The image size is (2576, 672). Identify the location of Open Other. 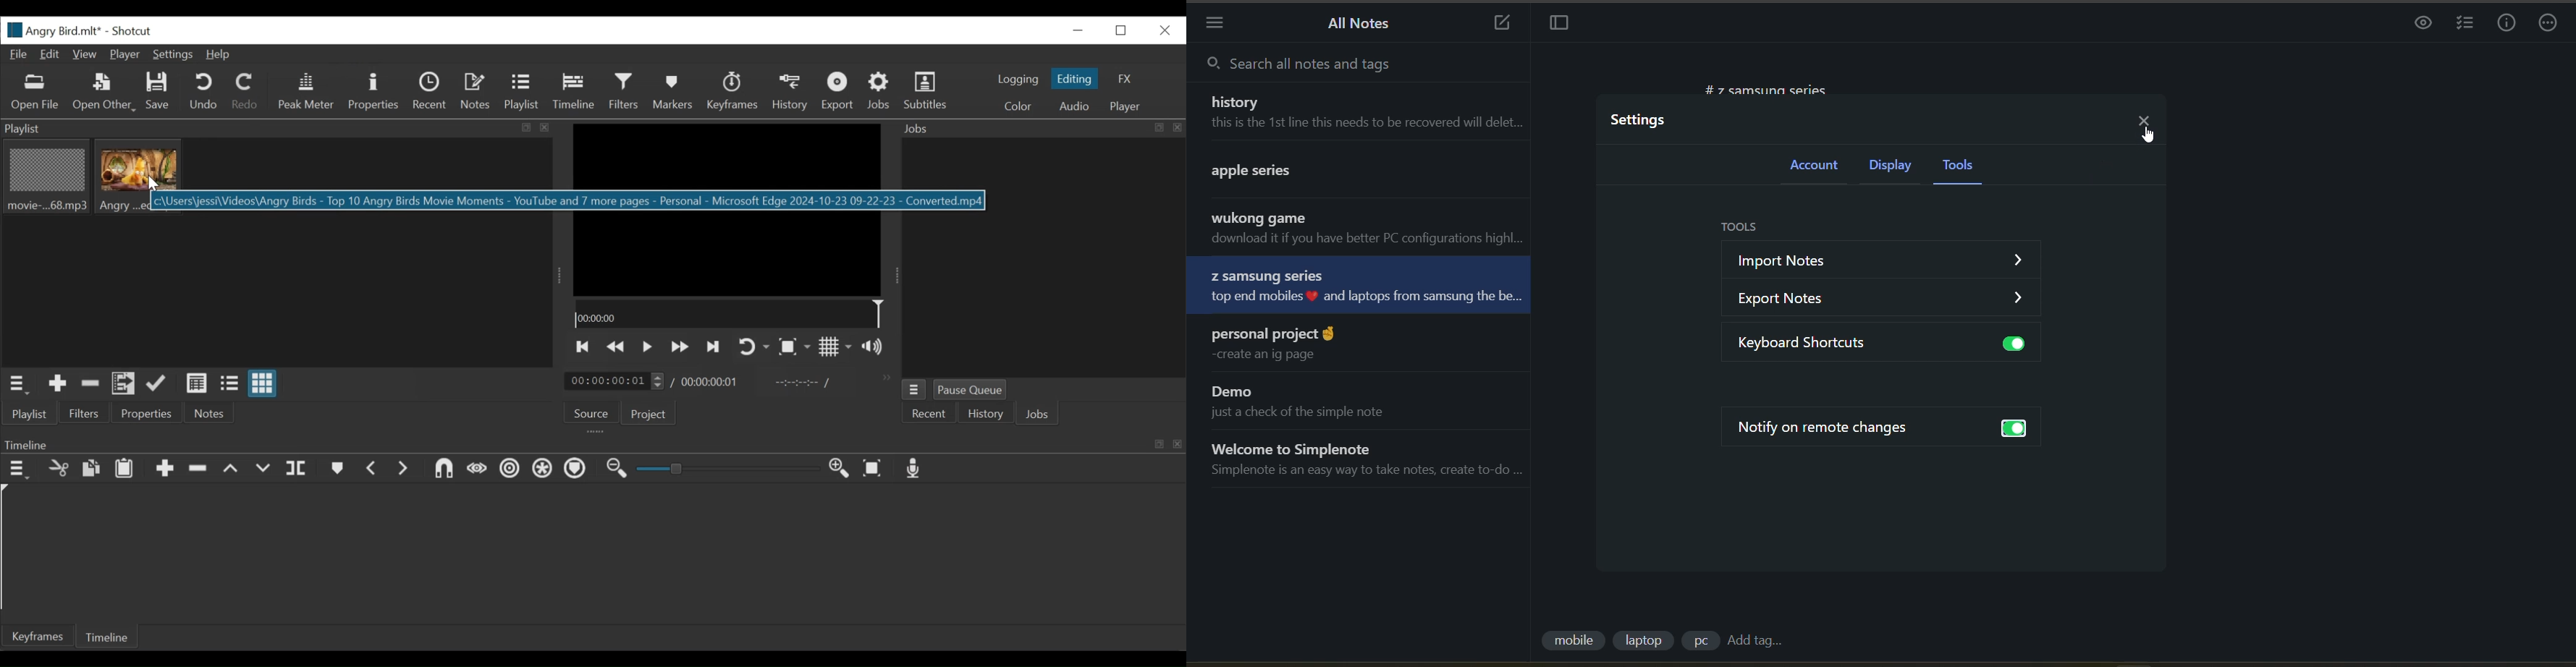
(103, 93).